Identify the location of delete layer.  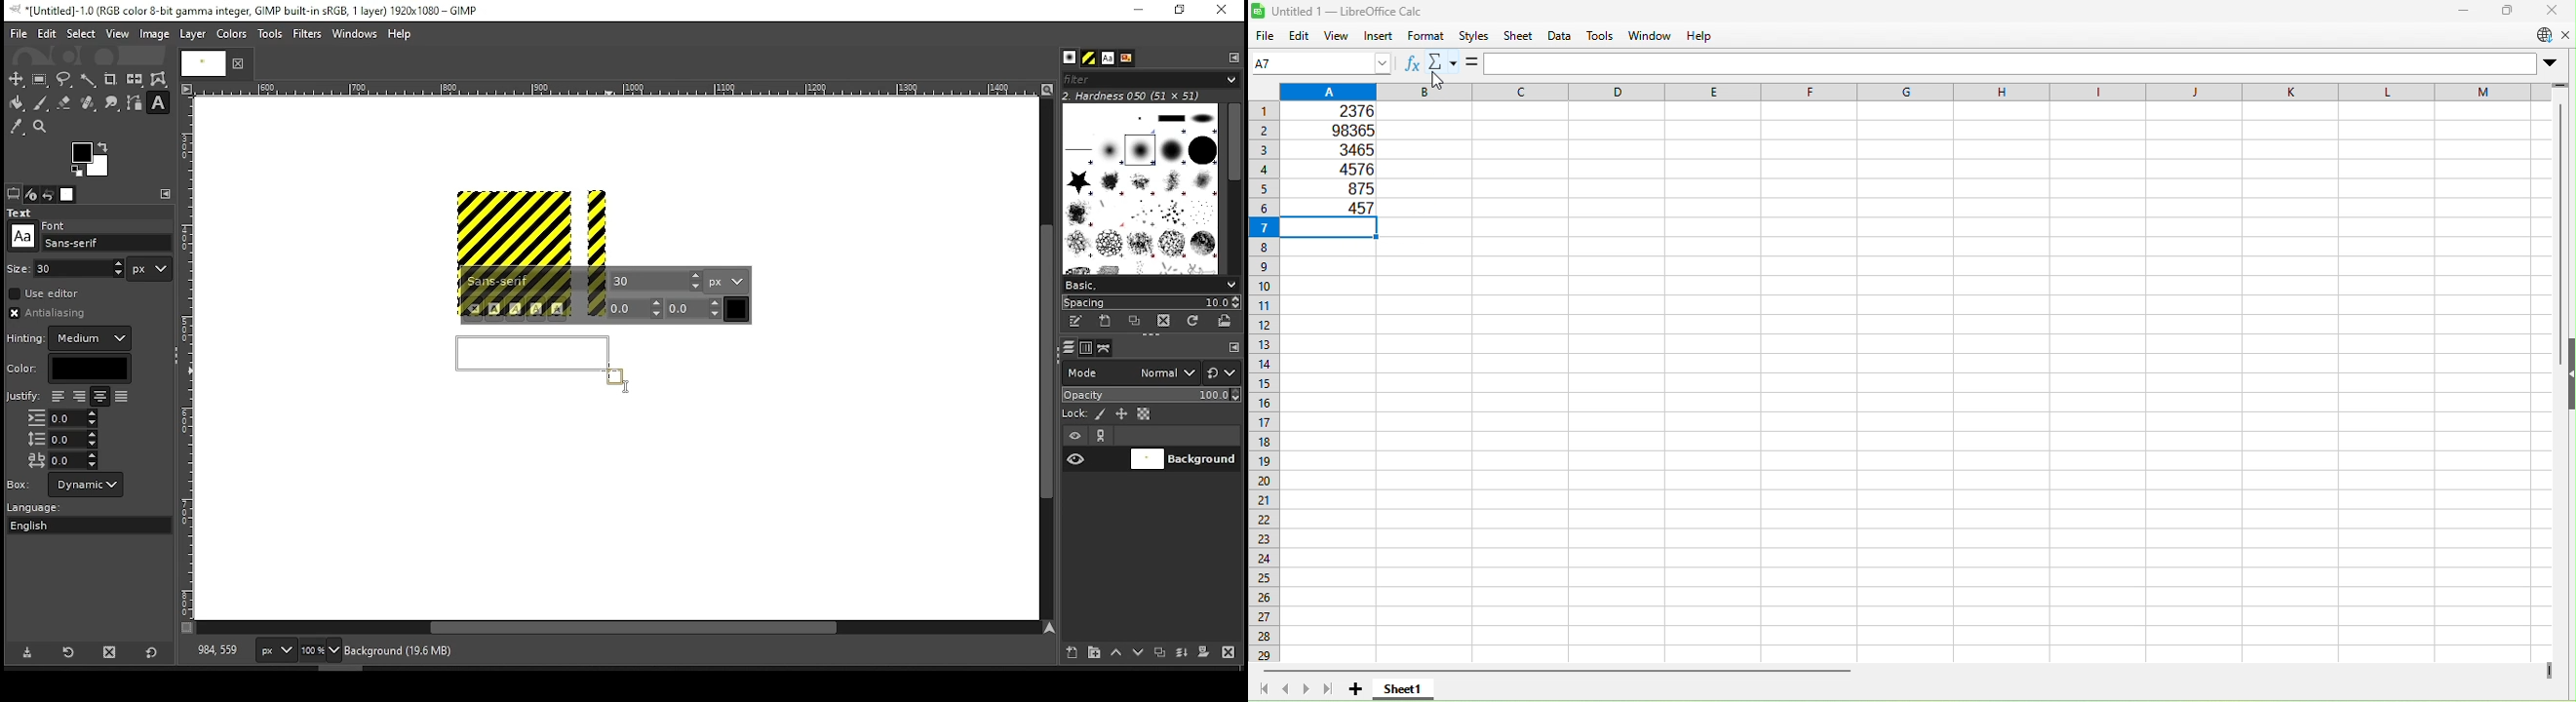
(1228, 652).